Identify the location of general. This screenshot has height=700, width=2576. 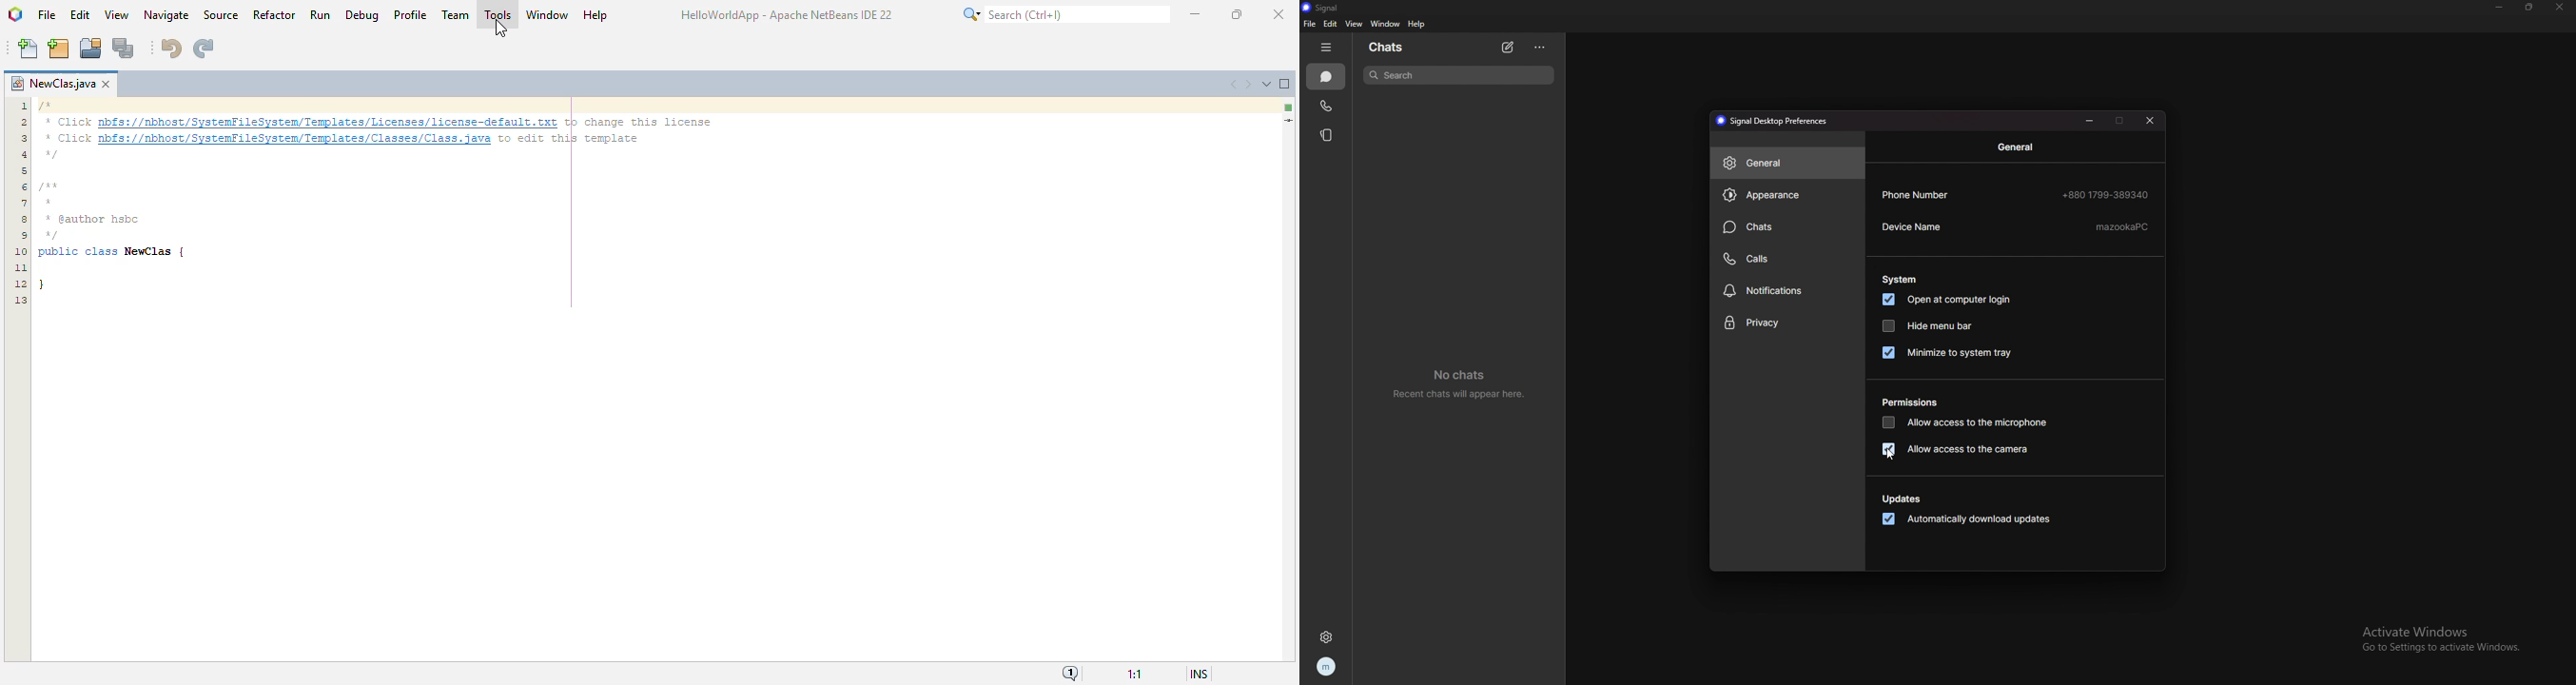
(2018, 147).